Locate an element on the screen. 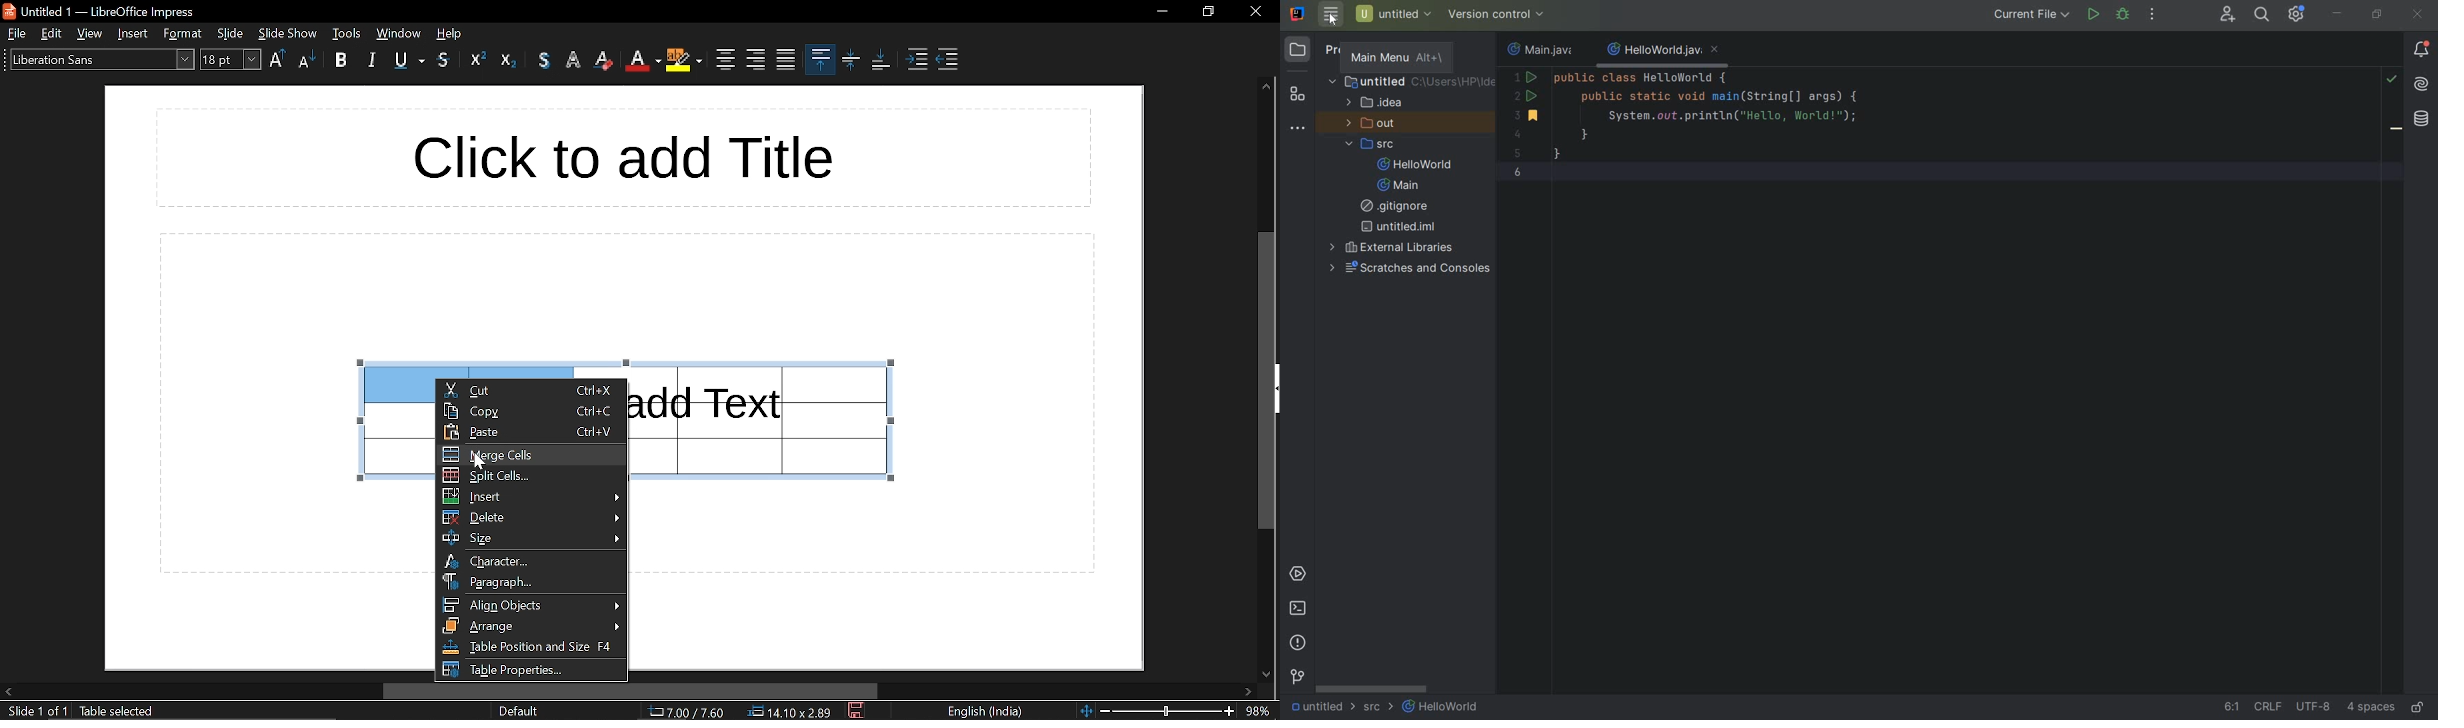 The height and width of the screenshot is (728, 2464). VERSION CONTROL is located at coordinates (1295, 677).